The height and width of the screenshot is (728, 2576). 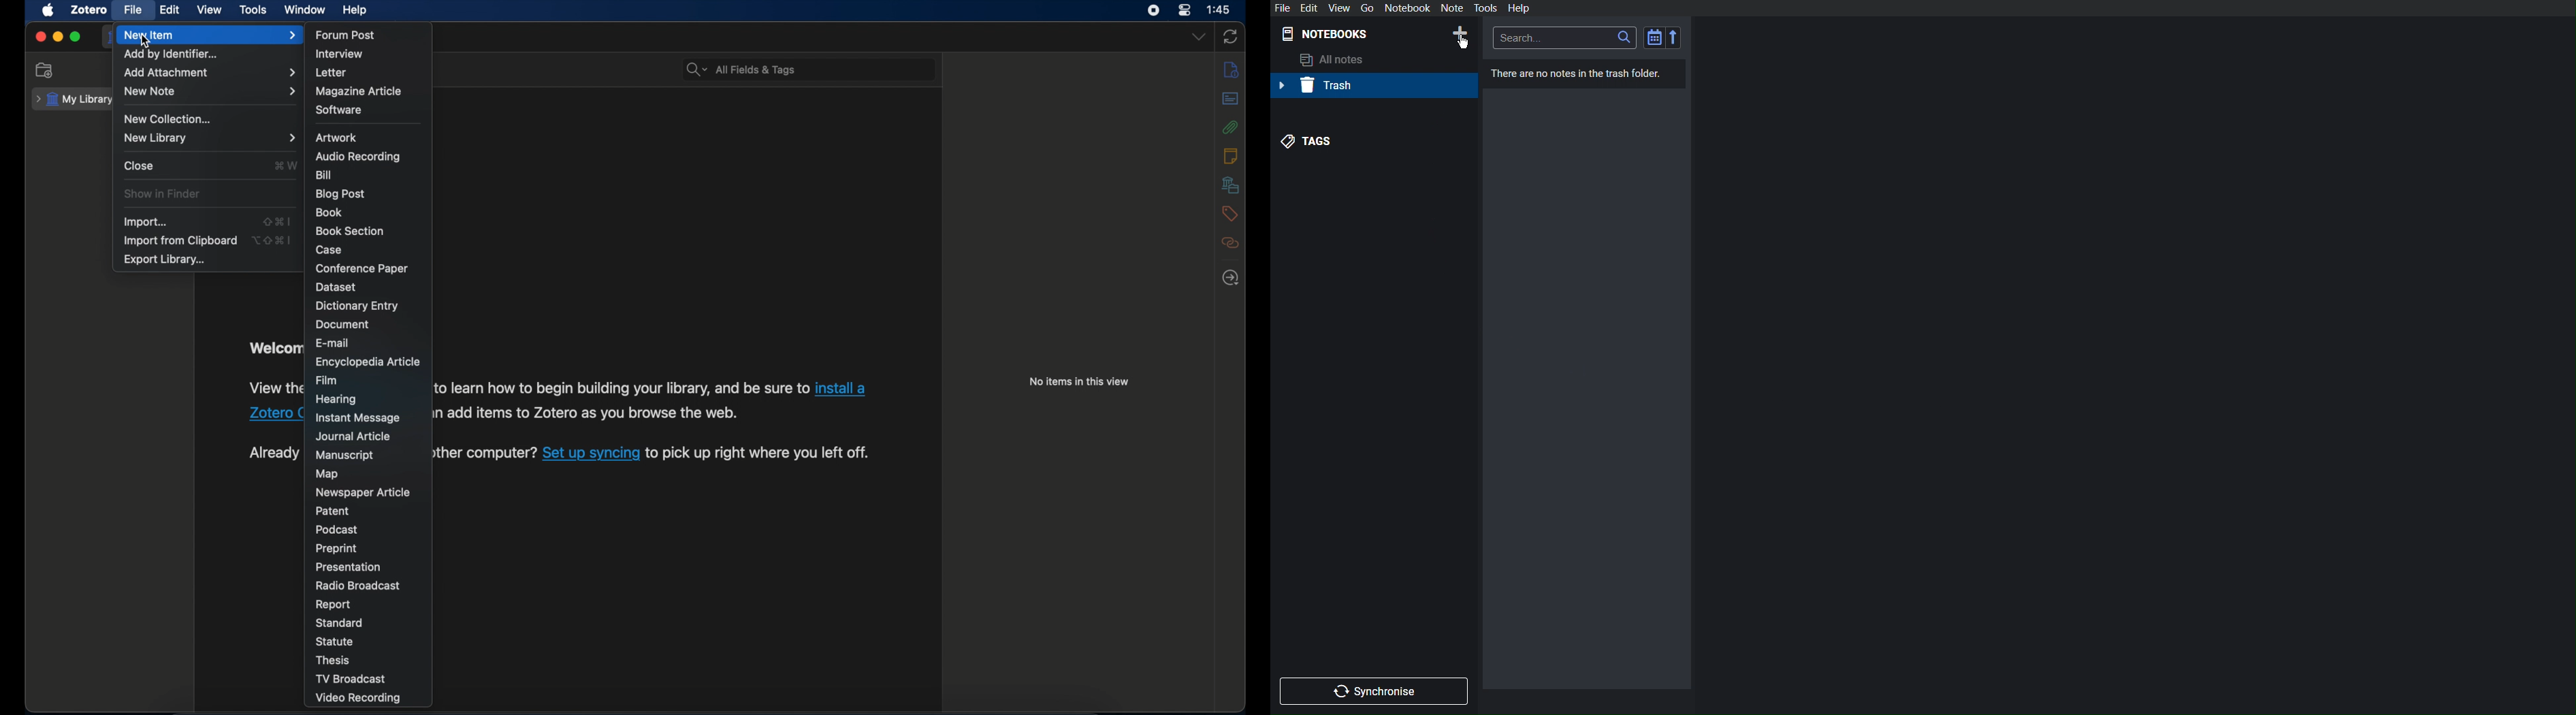 What do you see at coordinates (1321, 86) in the screenshot?
I see `Trash` at bounding box center [1321, 86].